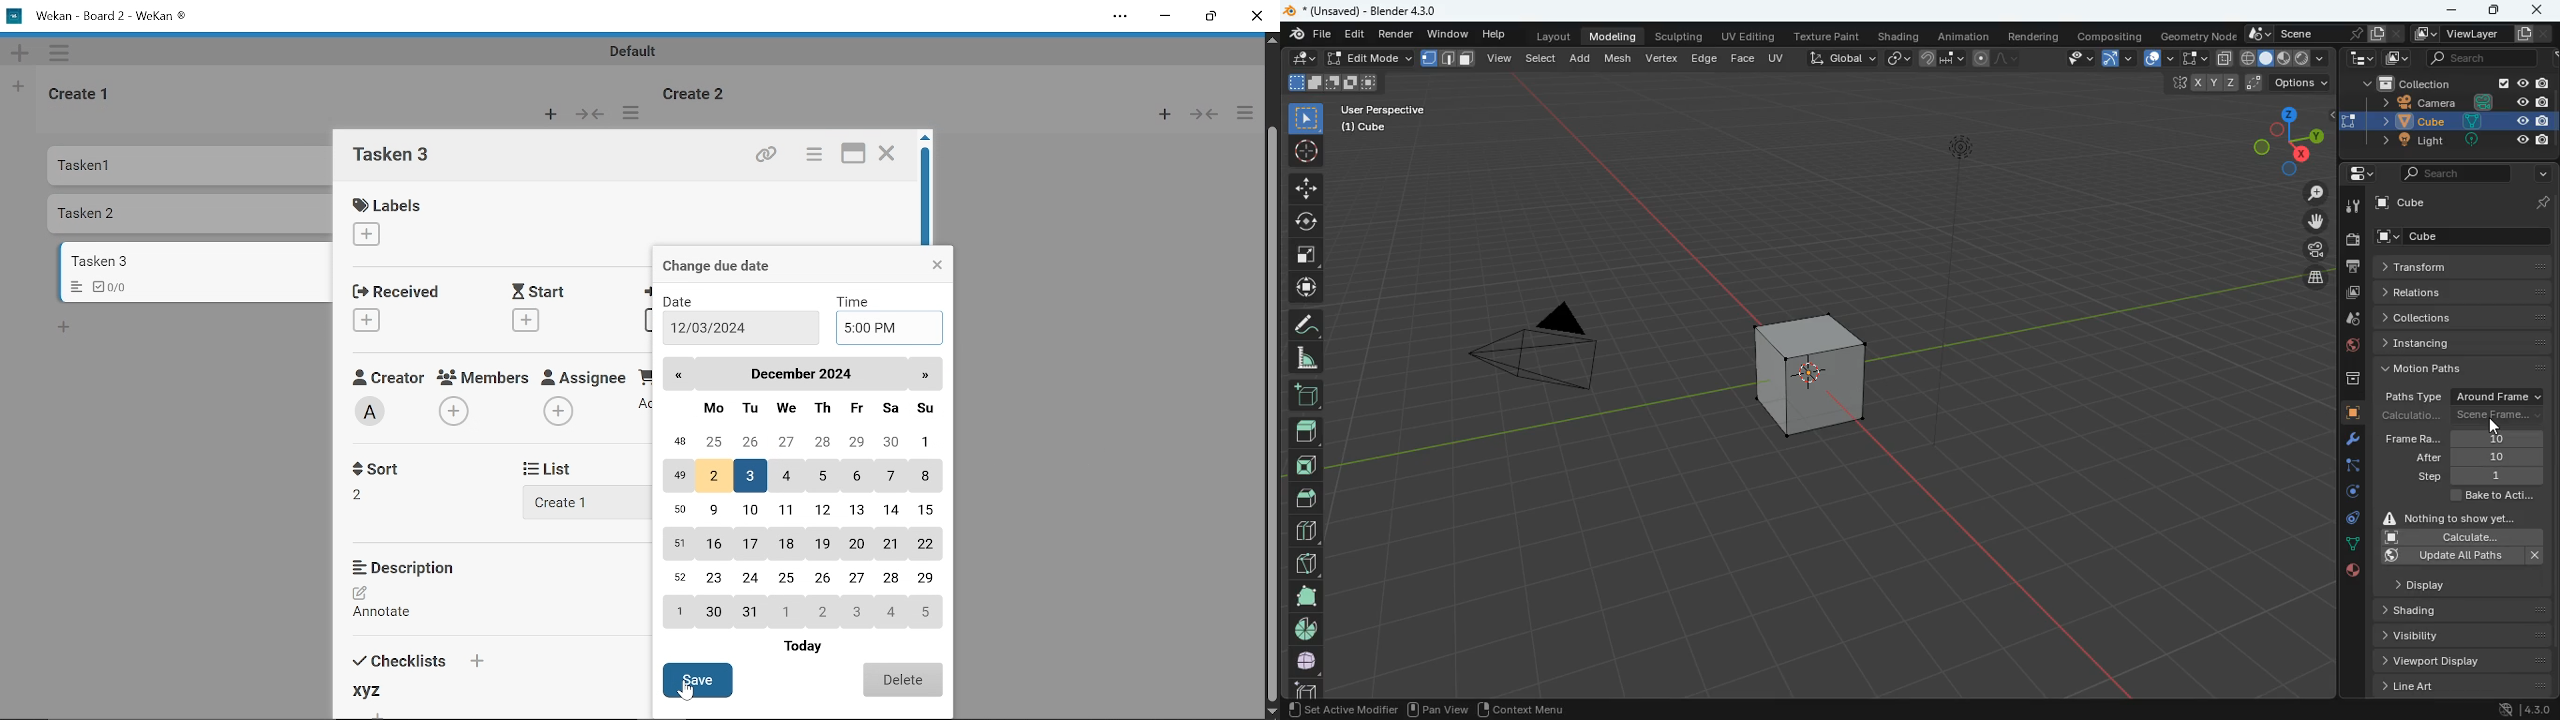  I want to click on 10, so click(2500, 438).